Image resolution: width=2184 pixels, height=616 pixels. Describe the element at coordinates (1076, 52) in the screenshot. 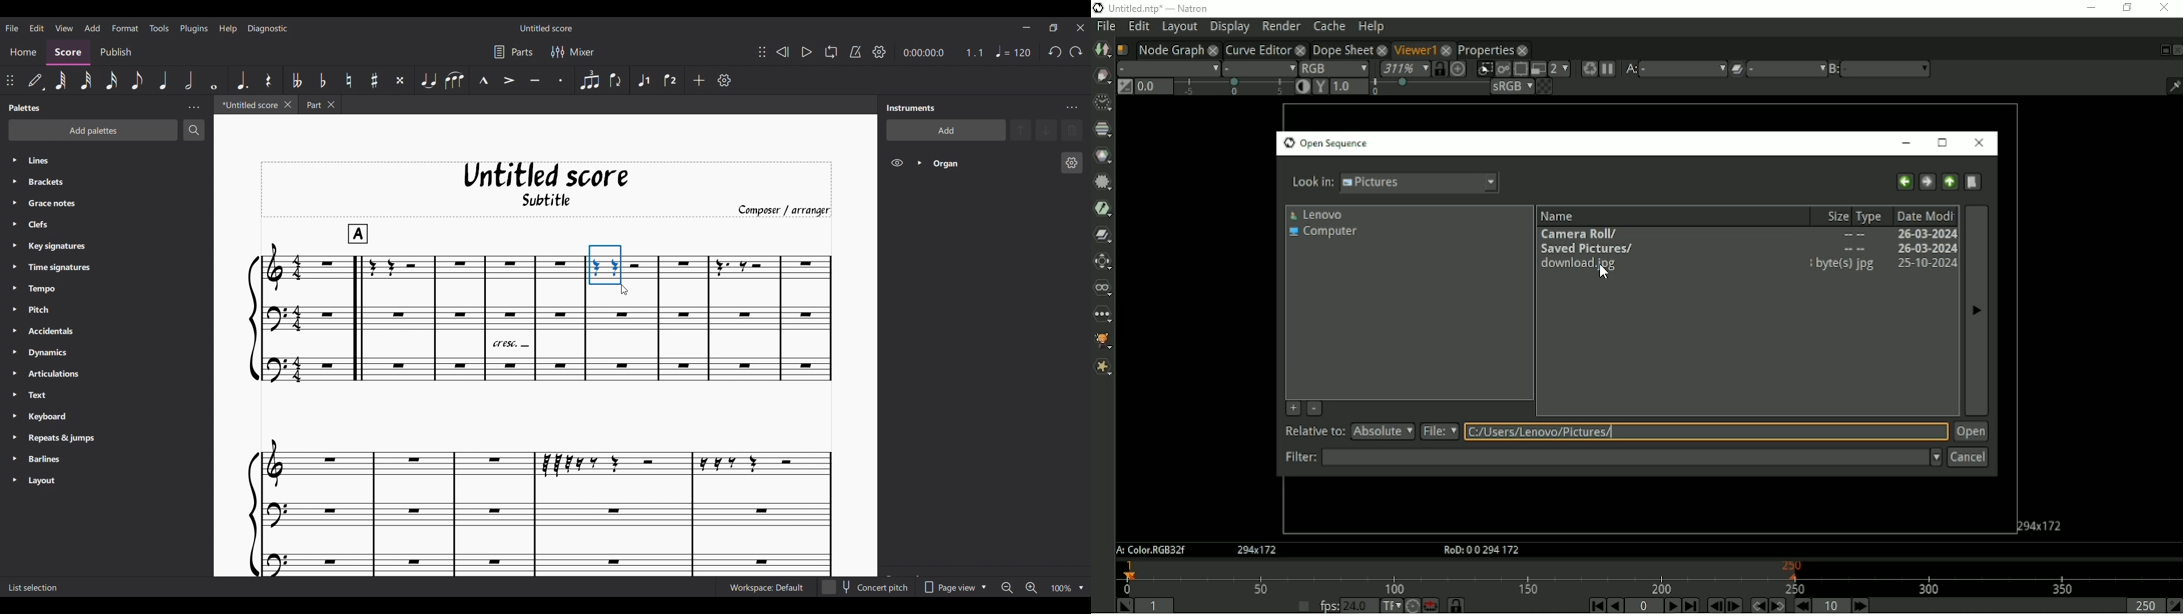

I see `Redo` at that location.